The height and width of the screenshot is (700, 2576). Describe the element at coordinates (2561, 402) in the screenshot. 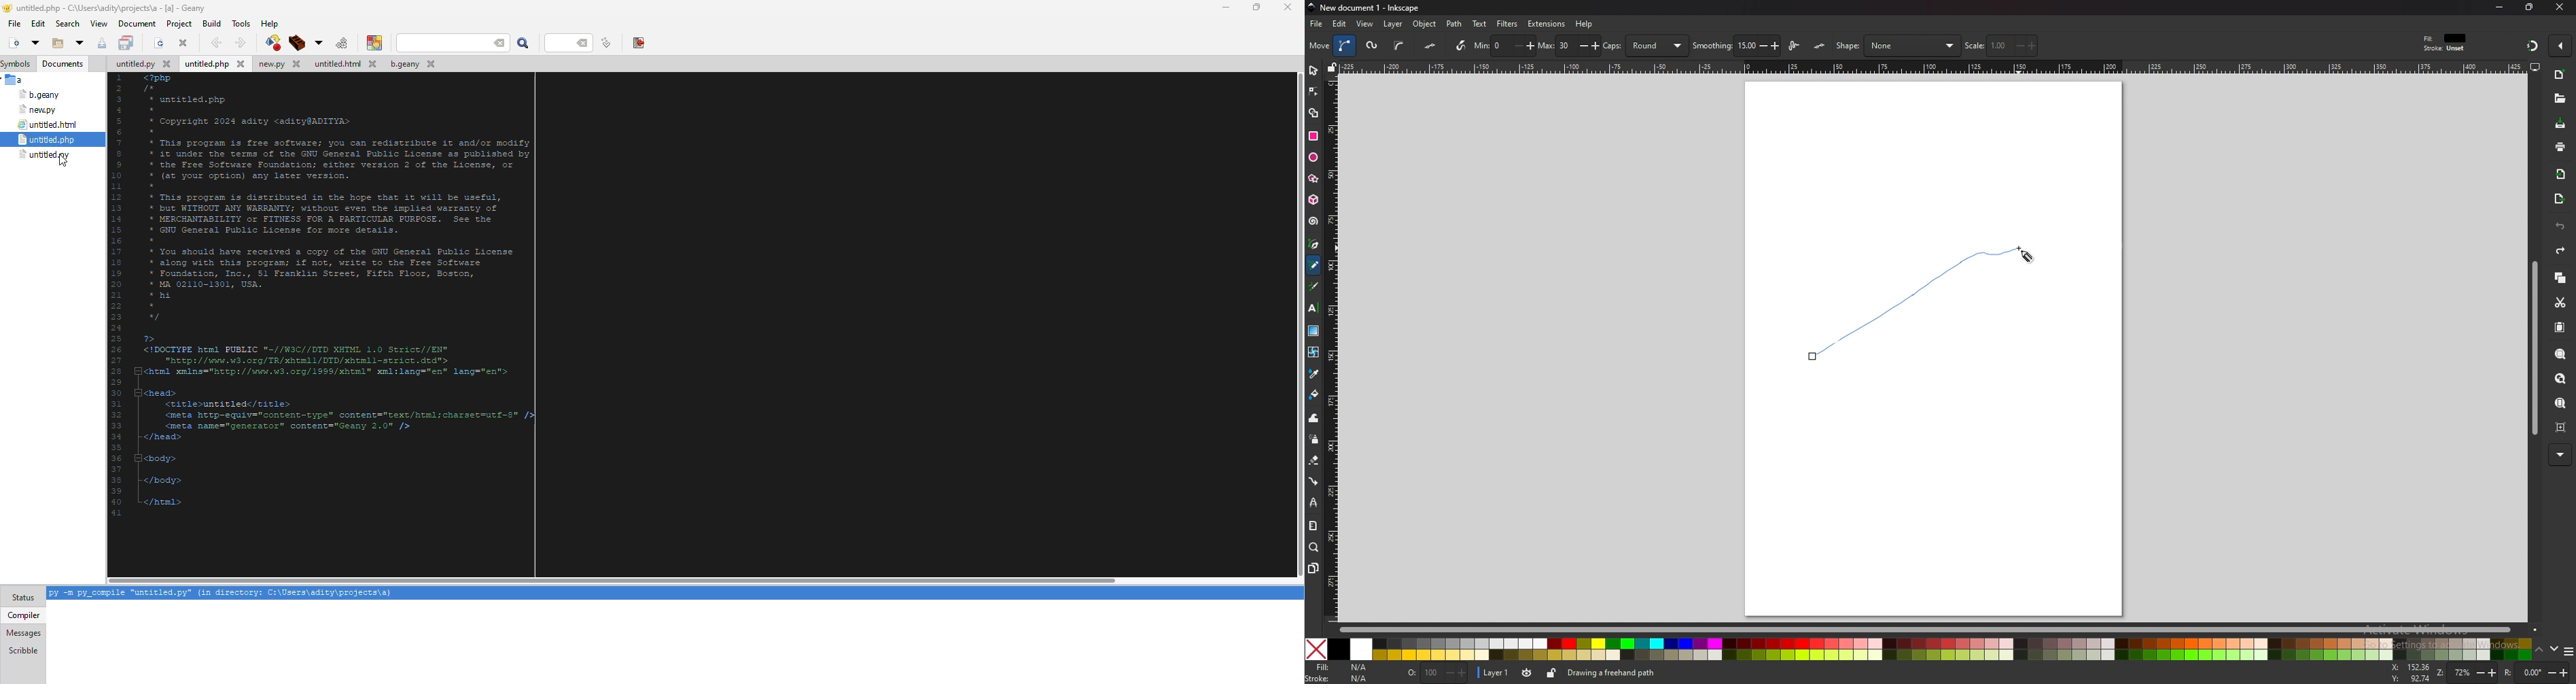

I see `zoom page` at that location.